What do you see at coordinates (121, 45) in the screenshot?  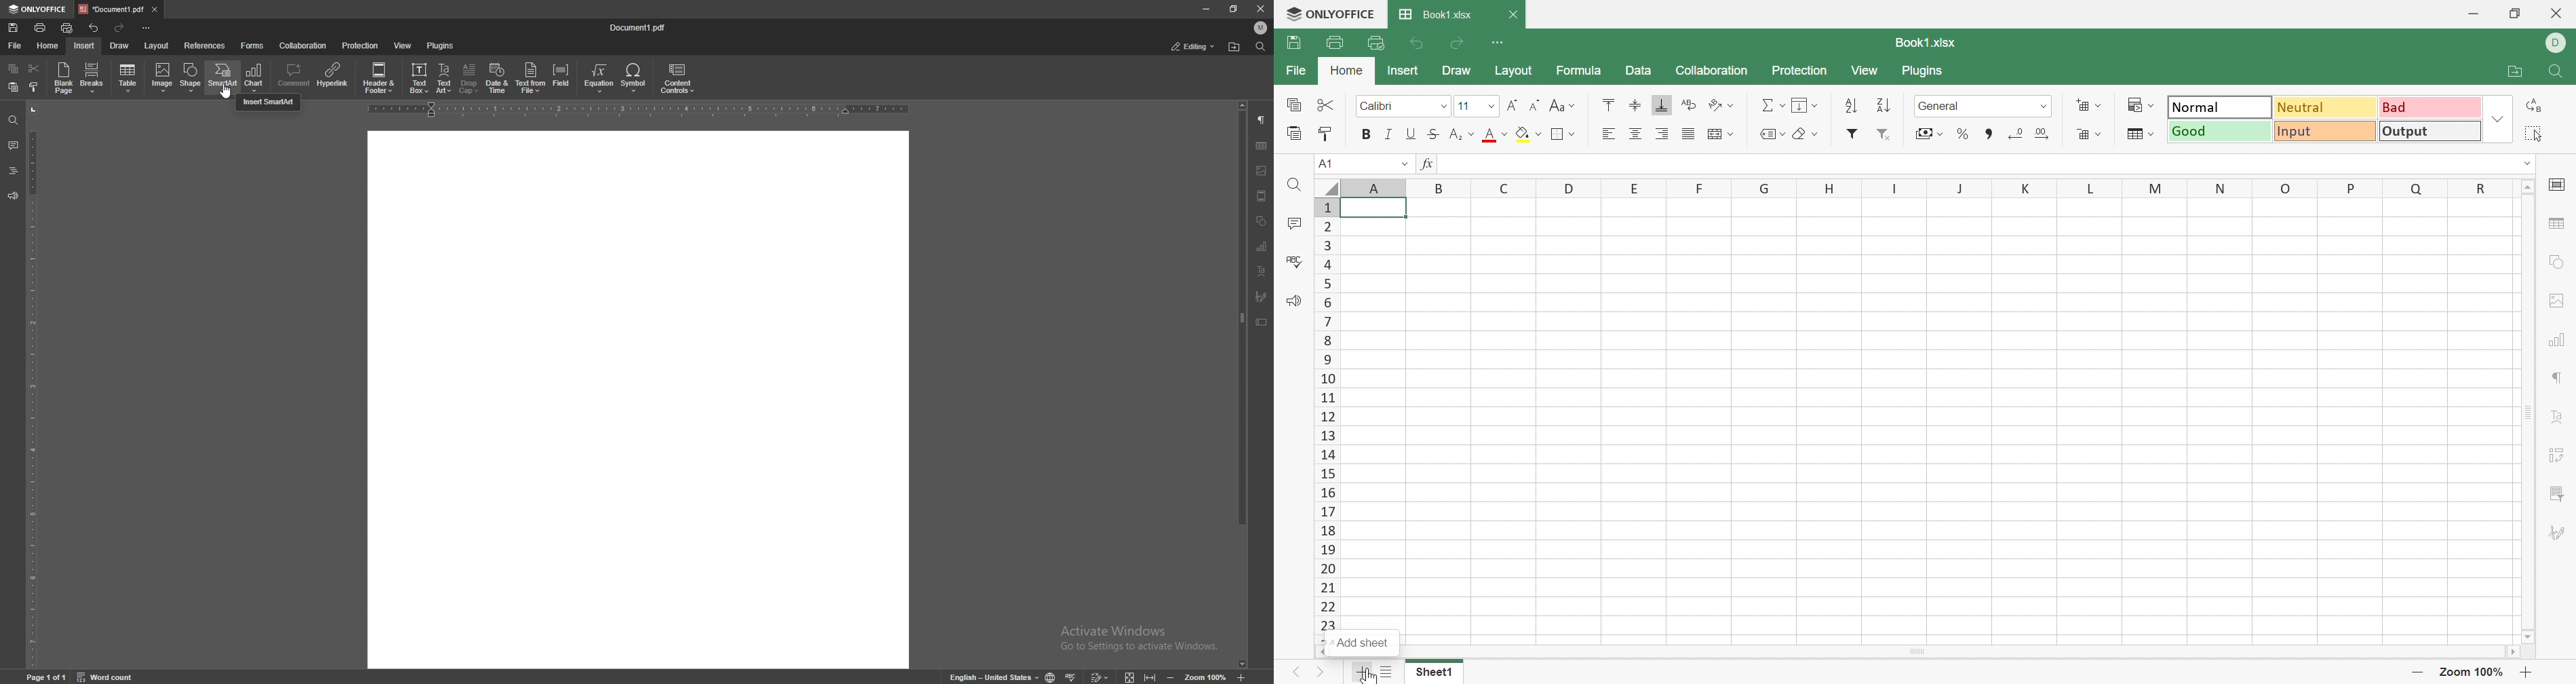 I see `draw` at bounding box center [121, 45].